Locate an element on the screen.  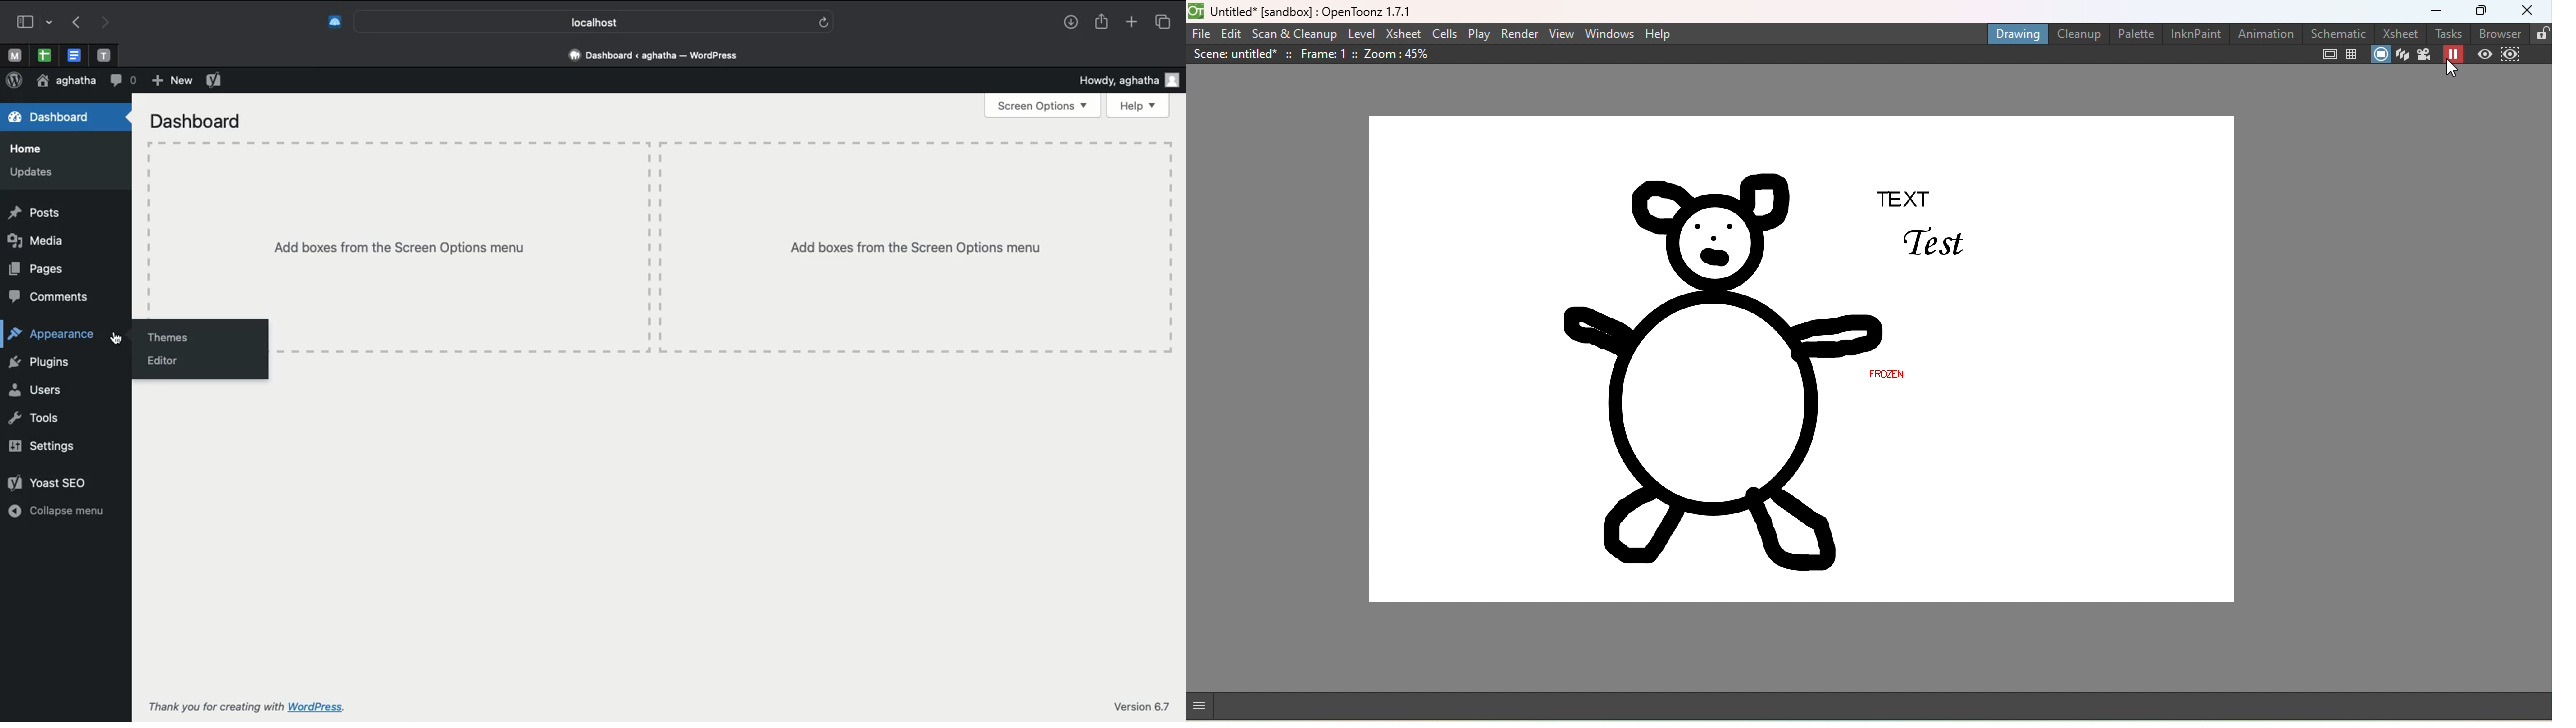
Animation is located at coordinates (2266, 34).